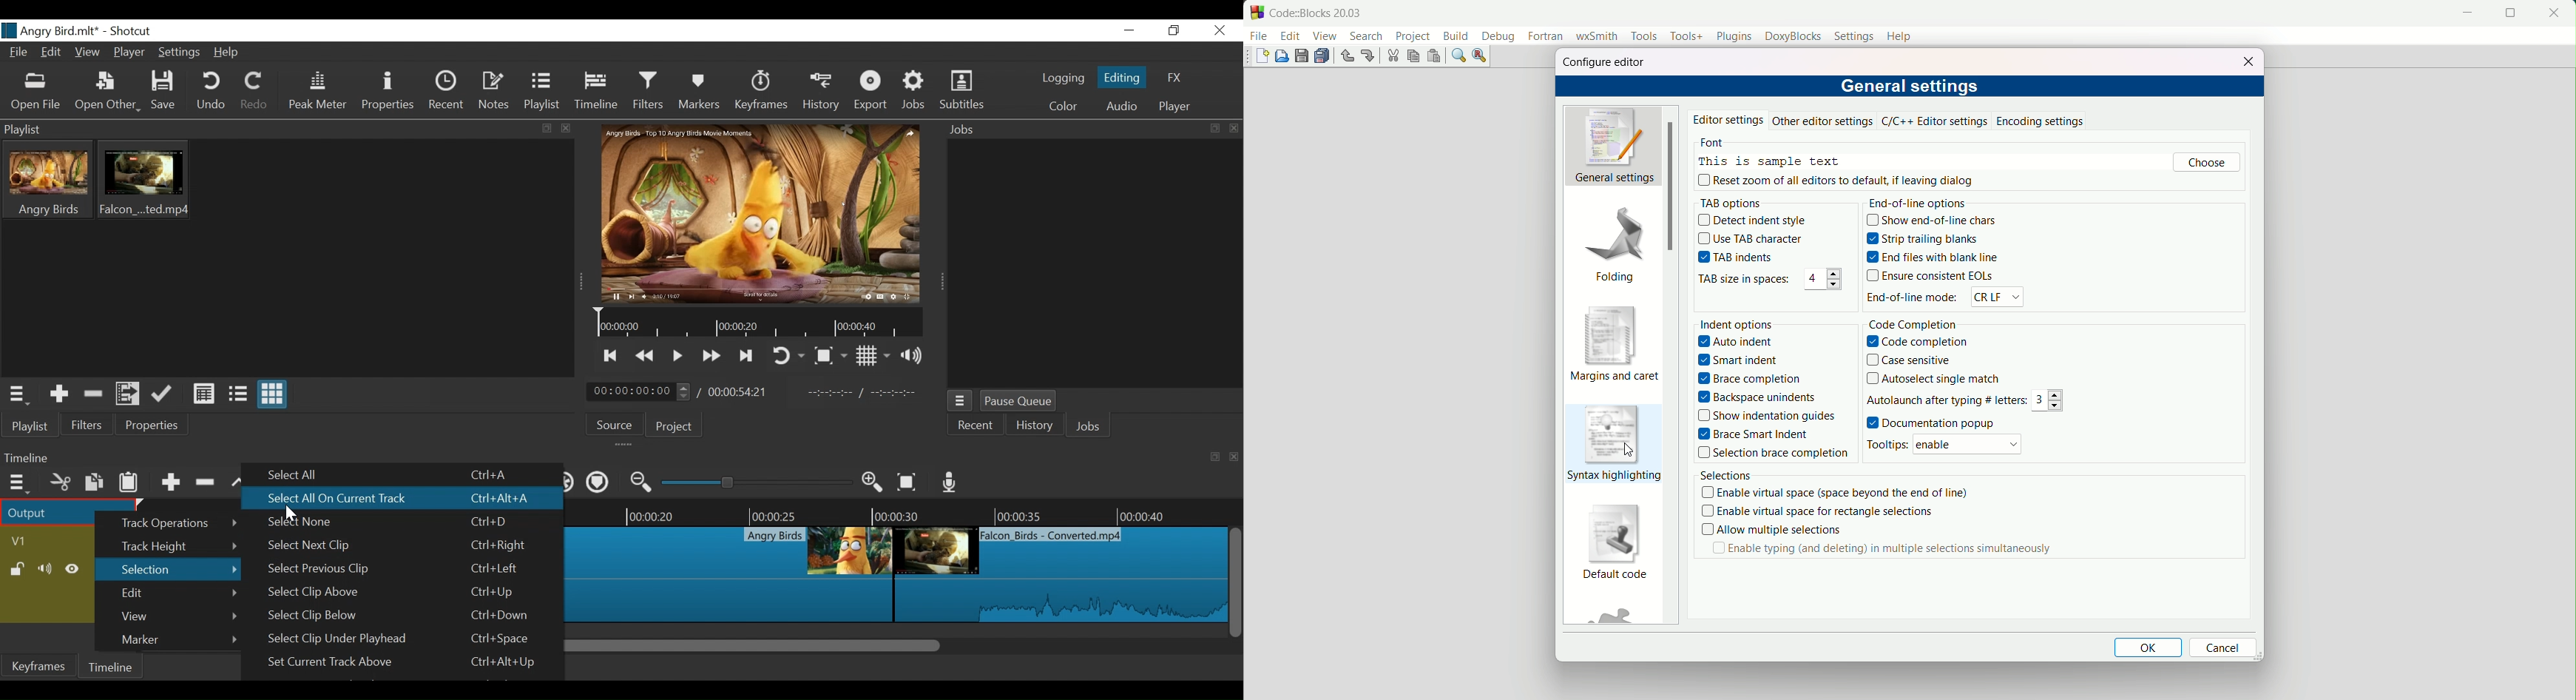 The height and width of the screenshot is (700, 2576). I want to click on Subtitles, so click(963, 92).